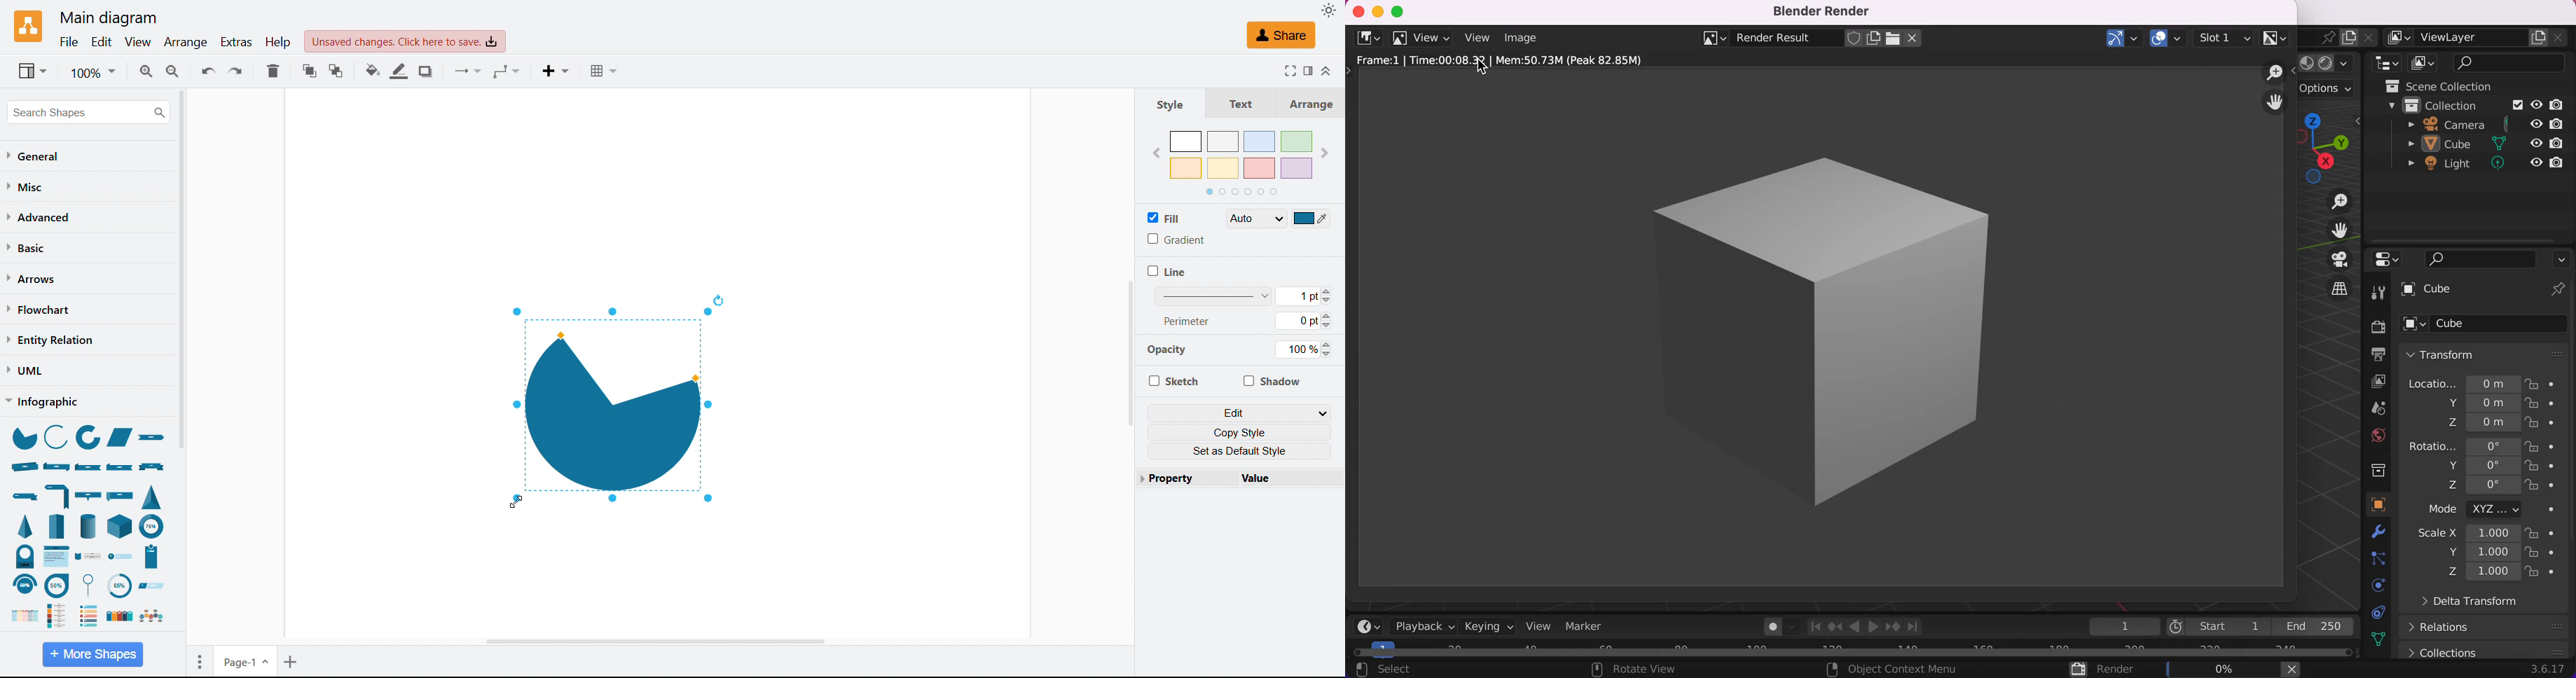 The height and width of the screenshot is (700, 2576). Describe the element at coordinates (57, 556) in the screenshot. I see `chevron list` at that location.